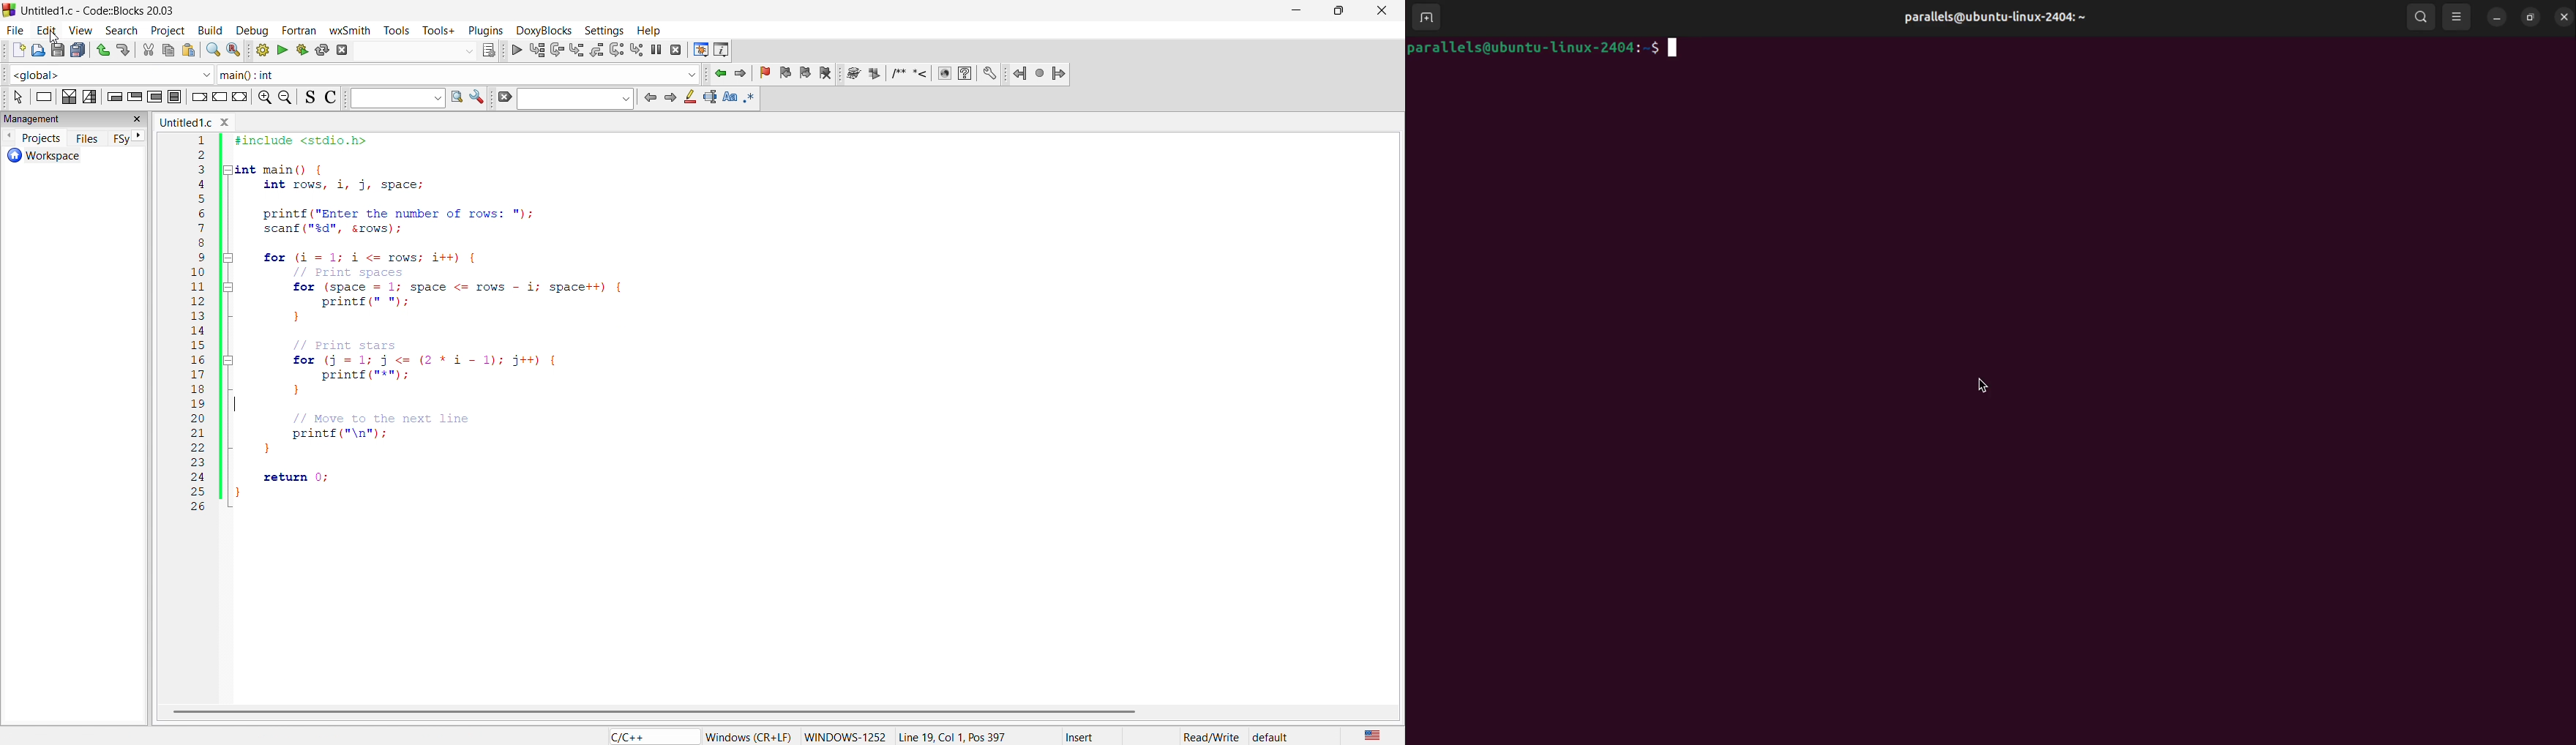  Describe the element at coordinates (872, 75) in the screenshot. I see `extract` at that location.